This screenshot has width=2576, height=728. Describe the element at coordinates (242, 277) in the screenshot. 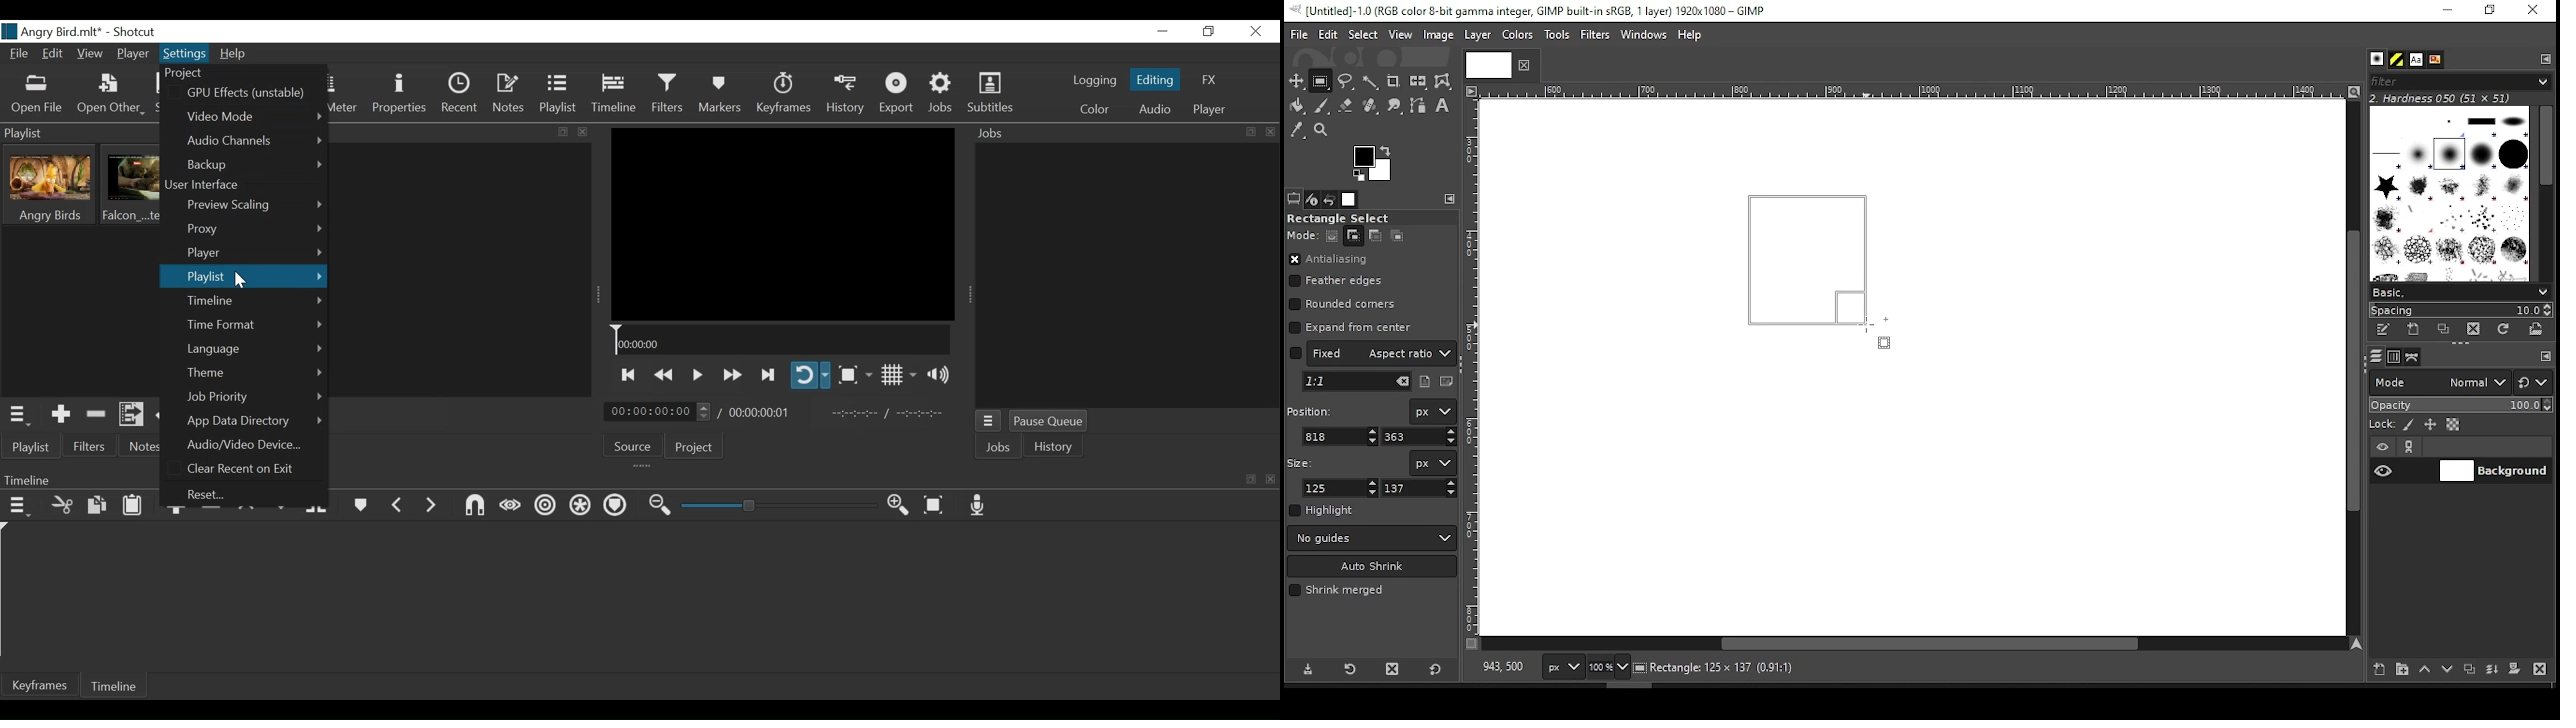

I see `Playlist` at that location.